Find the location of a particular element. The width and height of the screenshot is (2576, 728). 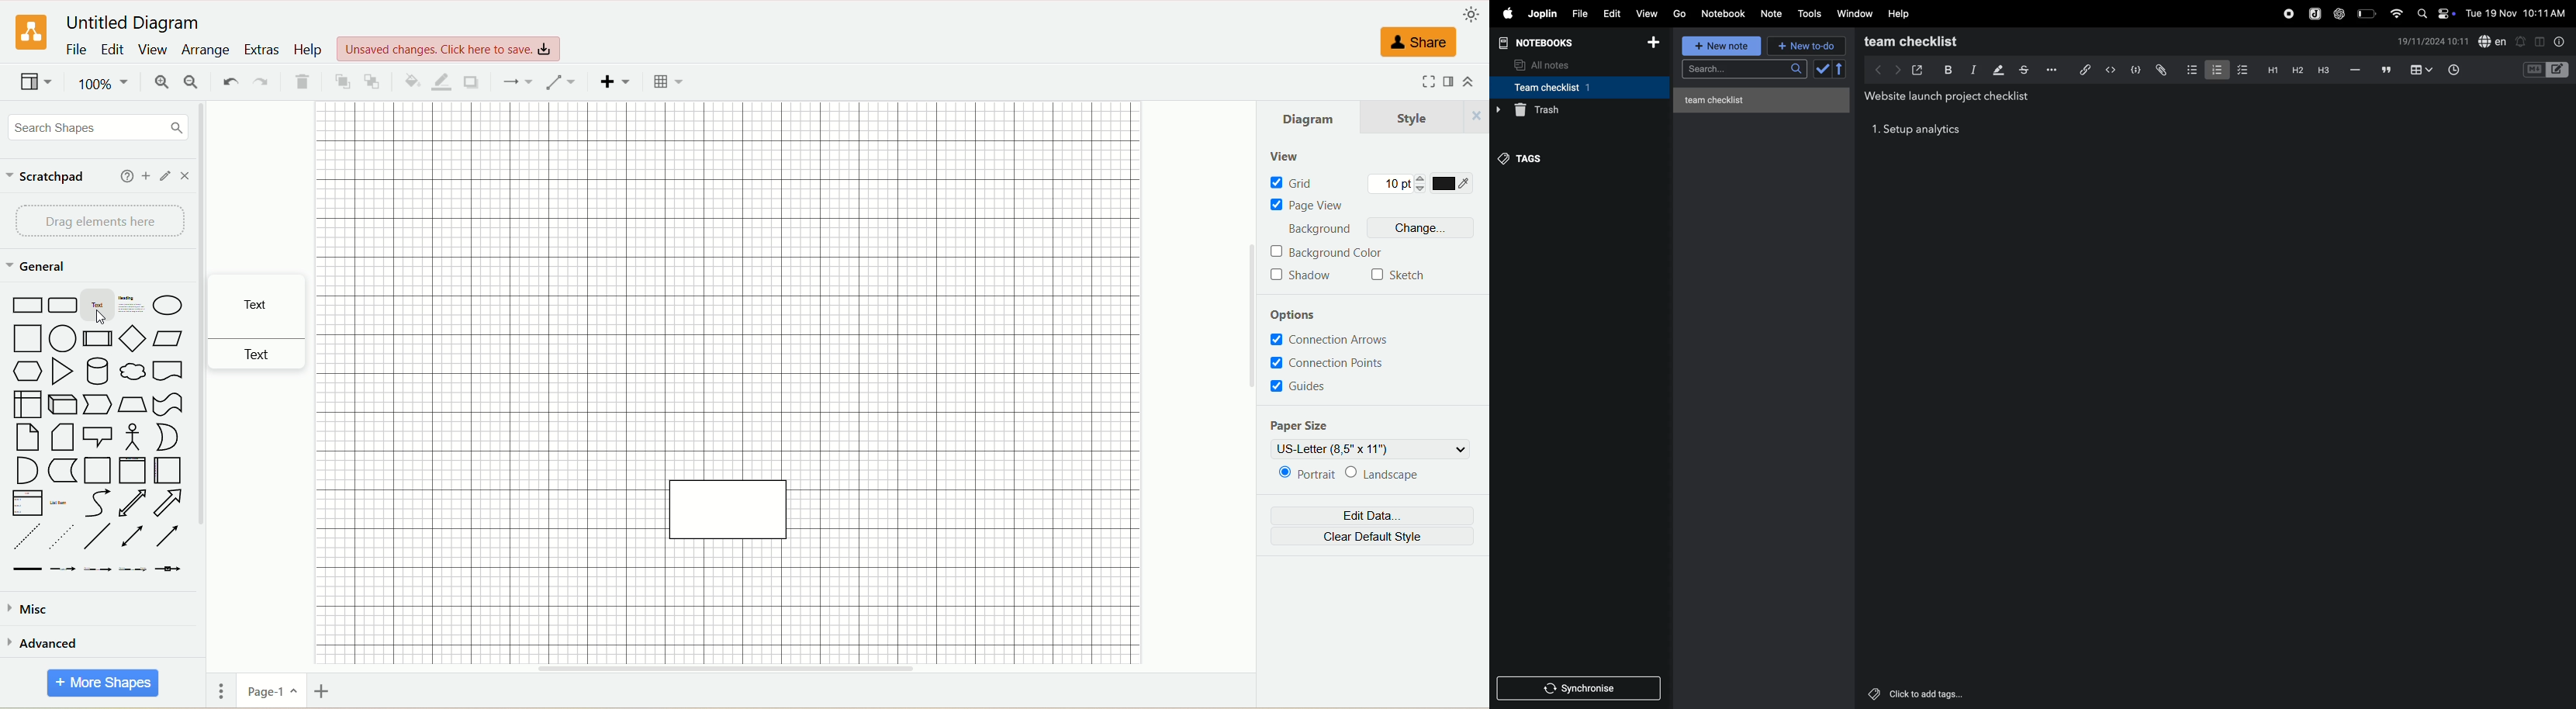

shape is located at coordinates (728, 513).